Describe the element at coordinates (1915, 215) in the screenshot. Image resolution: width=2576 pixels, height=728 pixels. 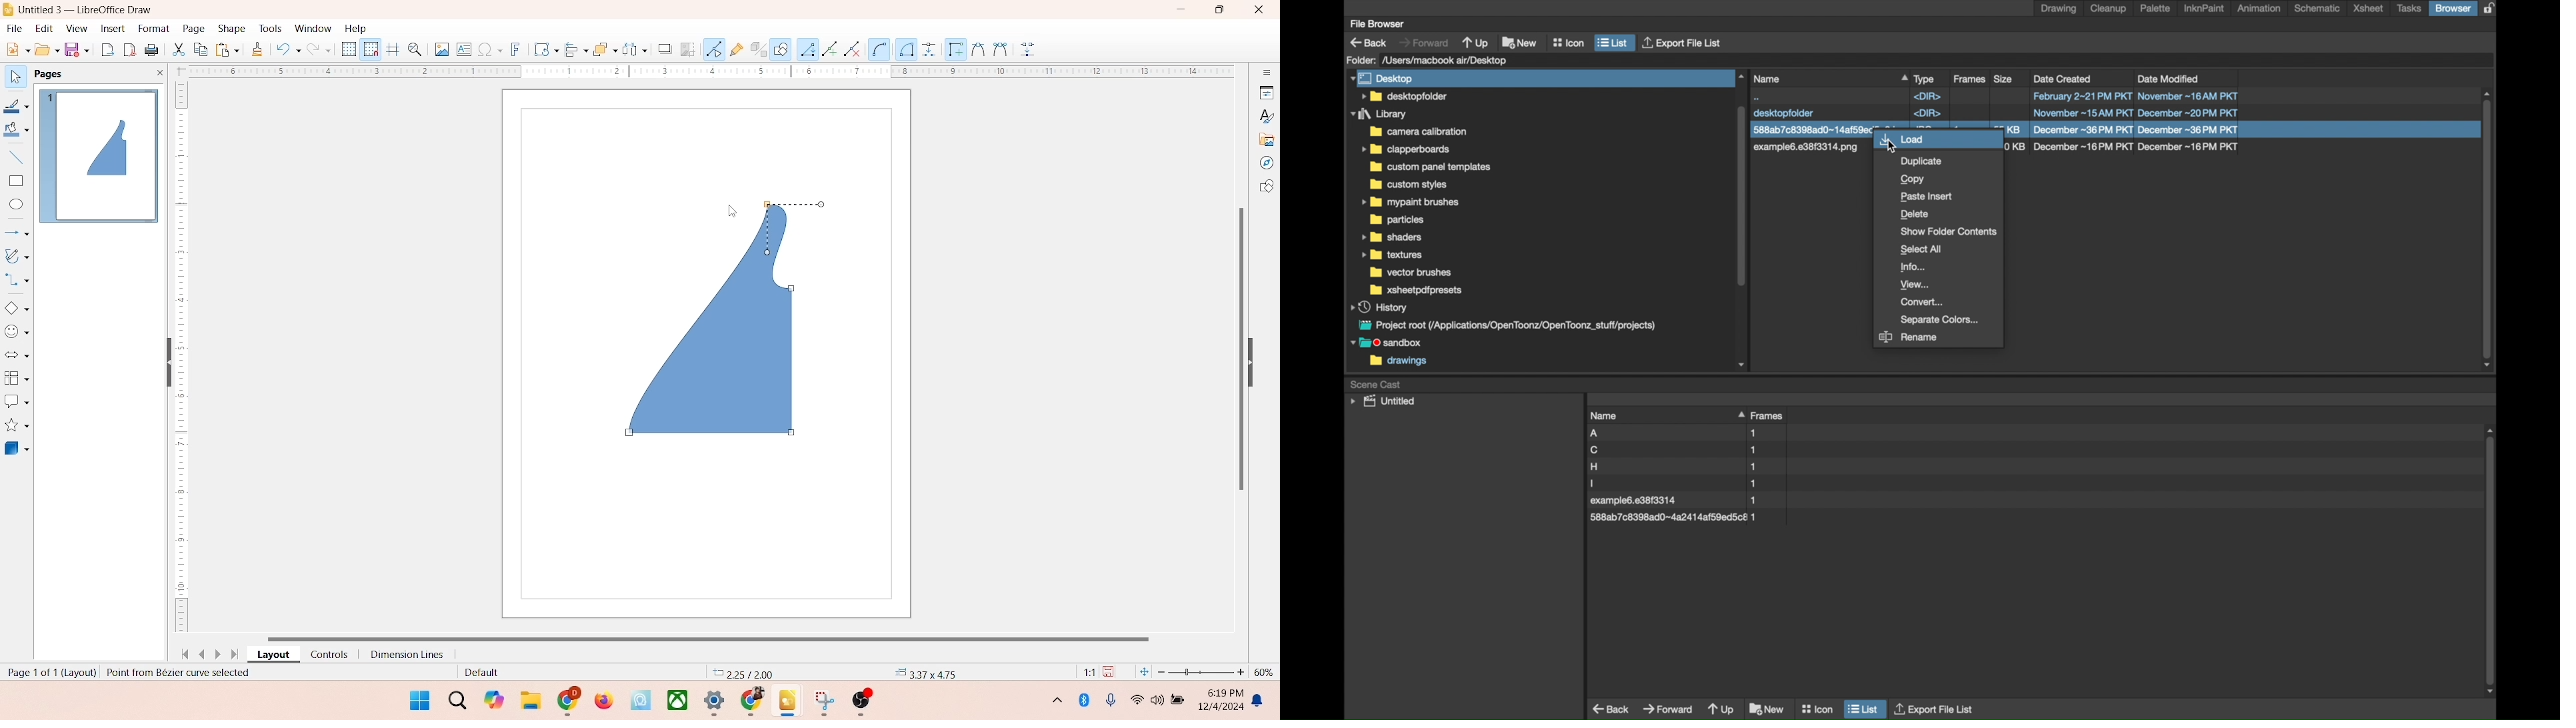
I see `delete` at that location.